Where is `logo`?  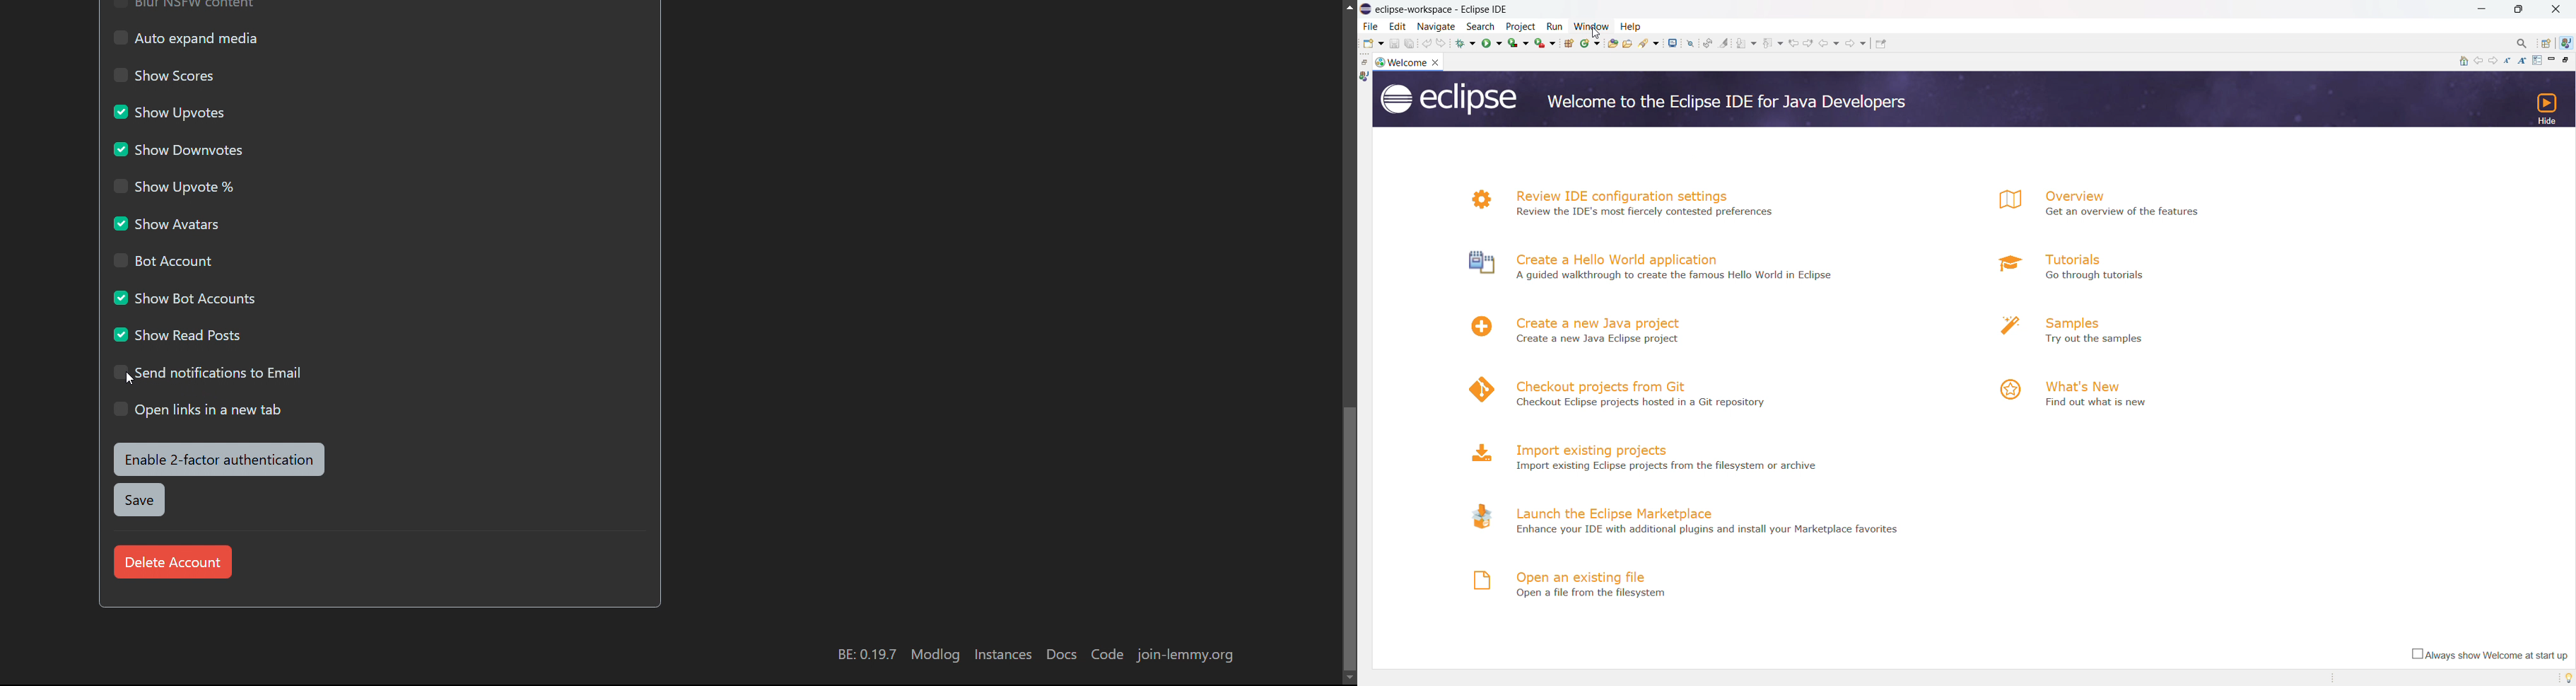
logo is located at coordinates (1478, 515).